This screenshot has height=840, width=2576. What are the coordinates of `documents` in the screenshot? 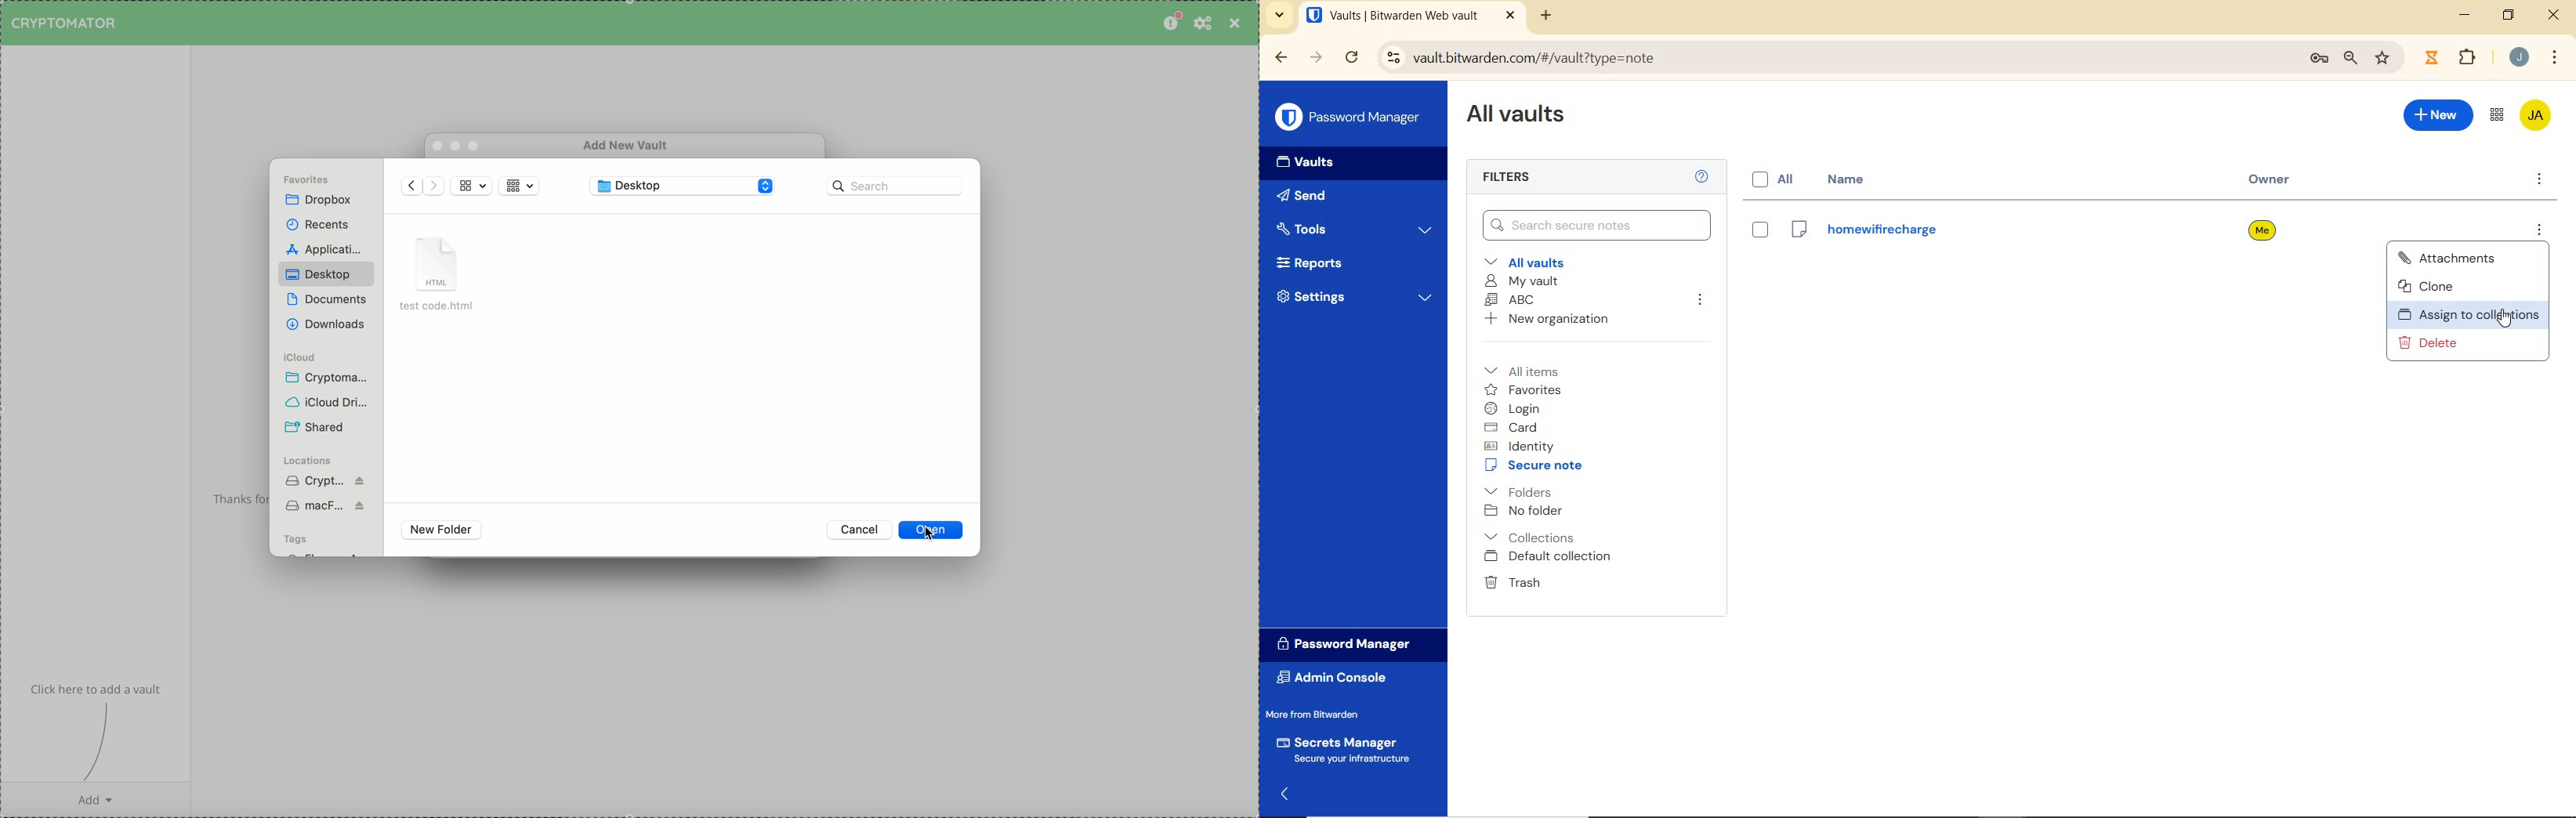 It's located at (325, 300).